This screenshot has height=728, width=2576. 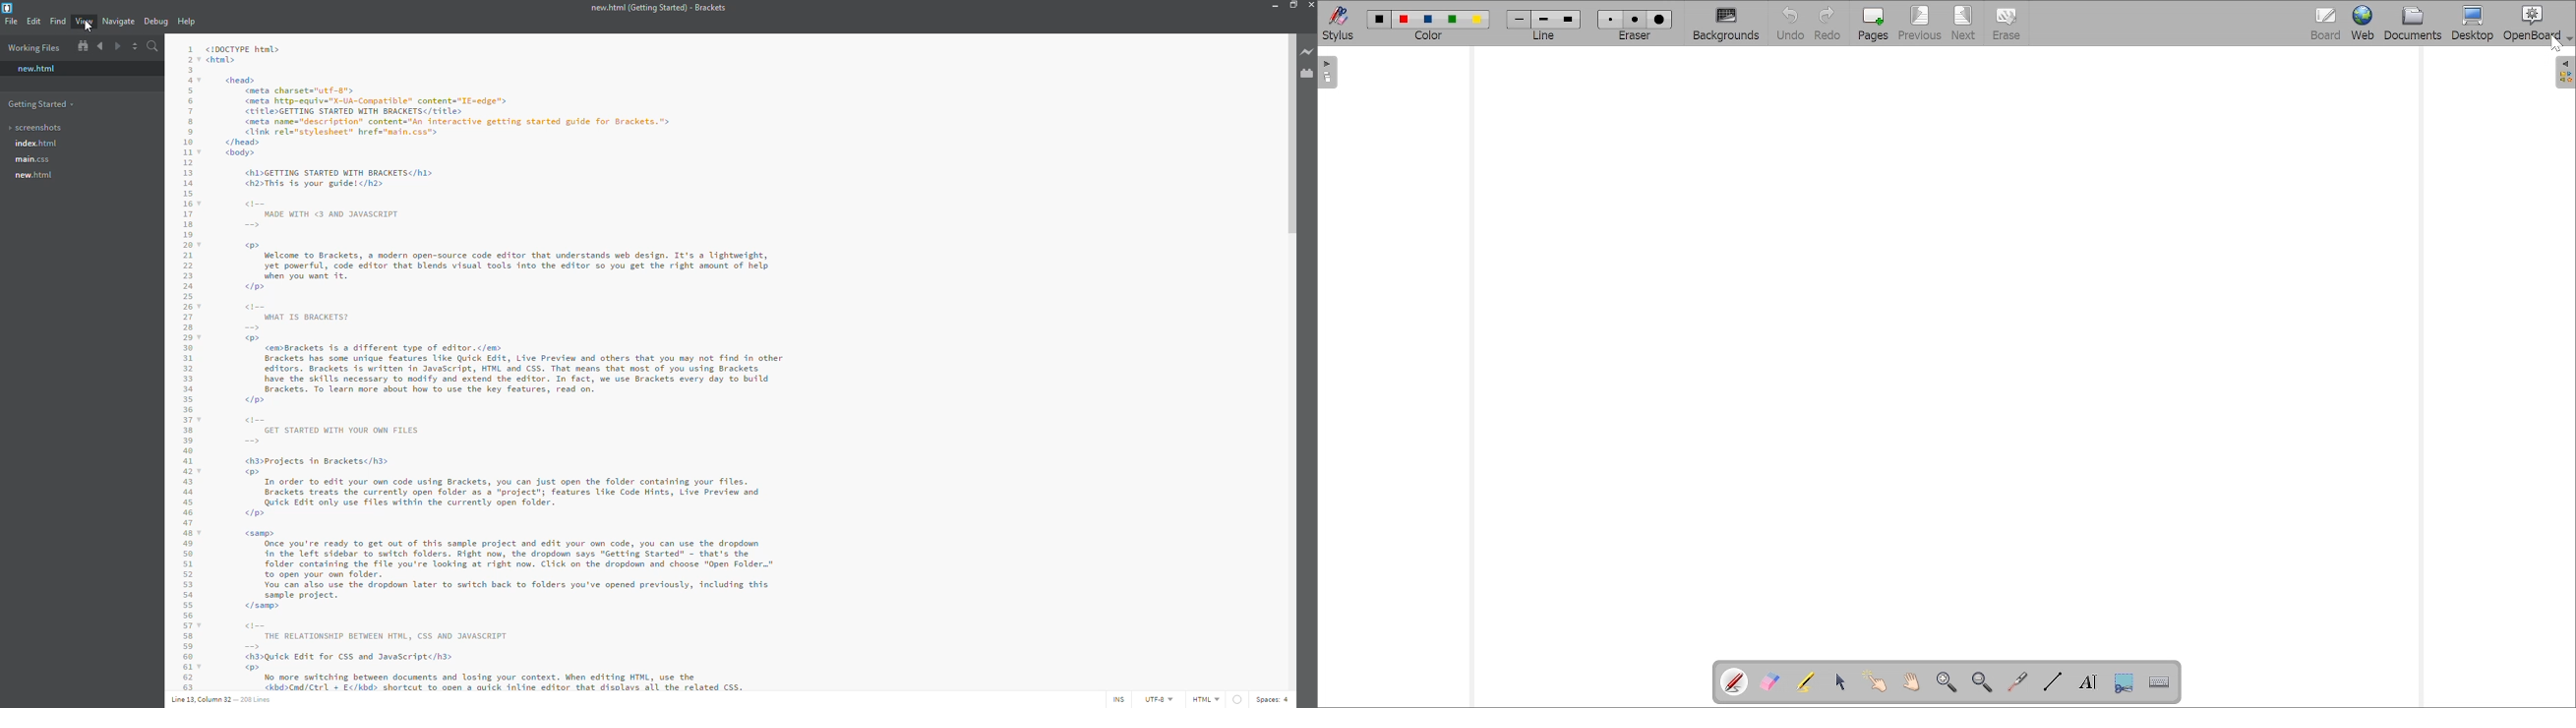 What do you see at coordinates (1293, 128) in the screenshot?
I see `scroll bar` at bounding box center [1293, 128].